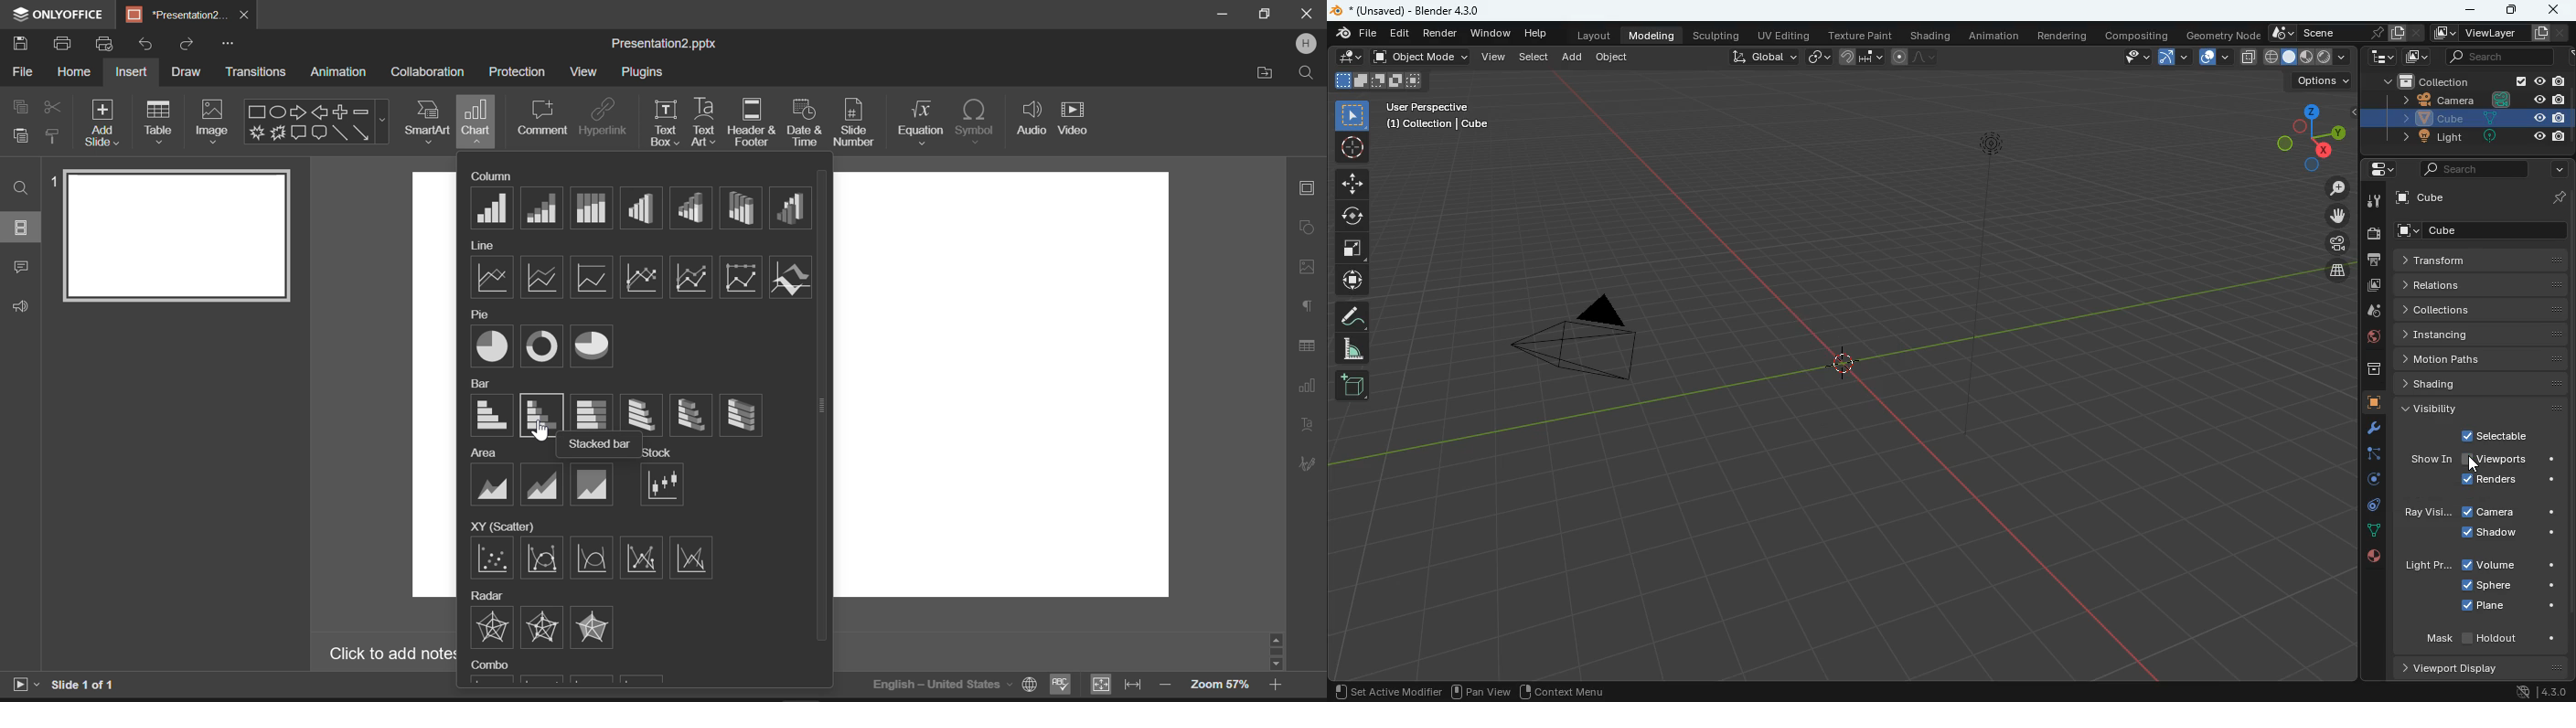 The width and height of the screenshot is (2576, 728). Describe the element at coordinates (25, 683) in the screenshot. I see `Start Slideshow` at that location.